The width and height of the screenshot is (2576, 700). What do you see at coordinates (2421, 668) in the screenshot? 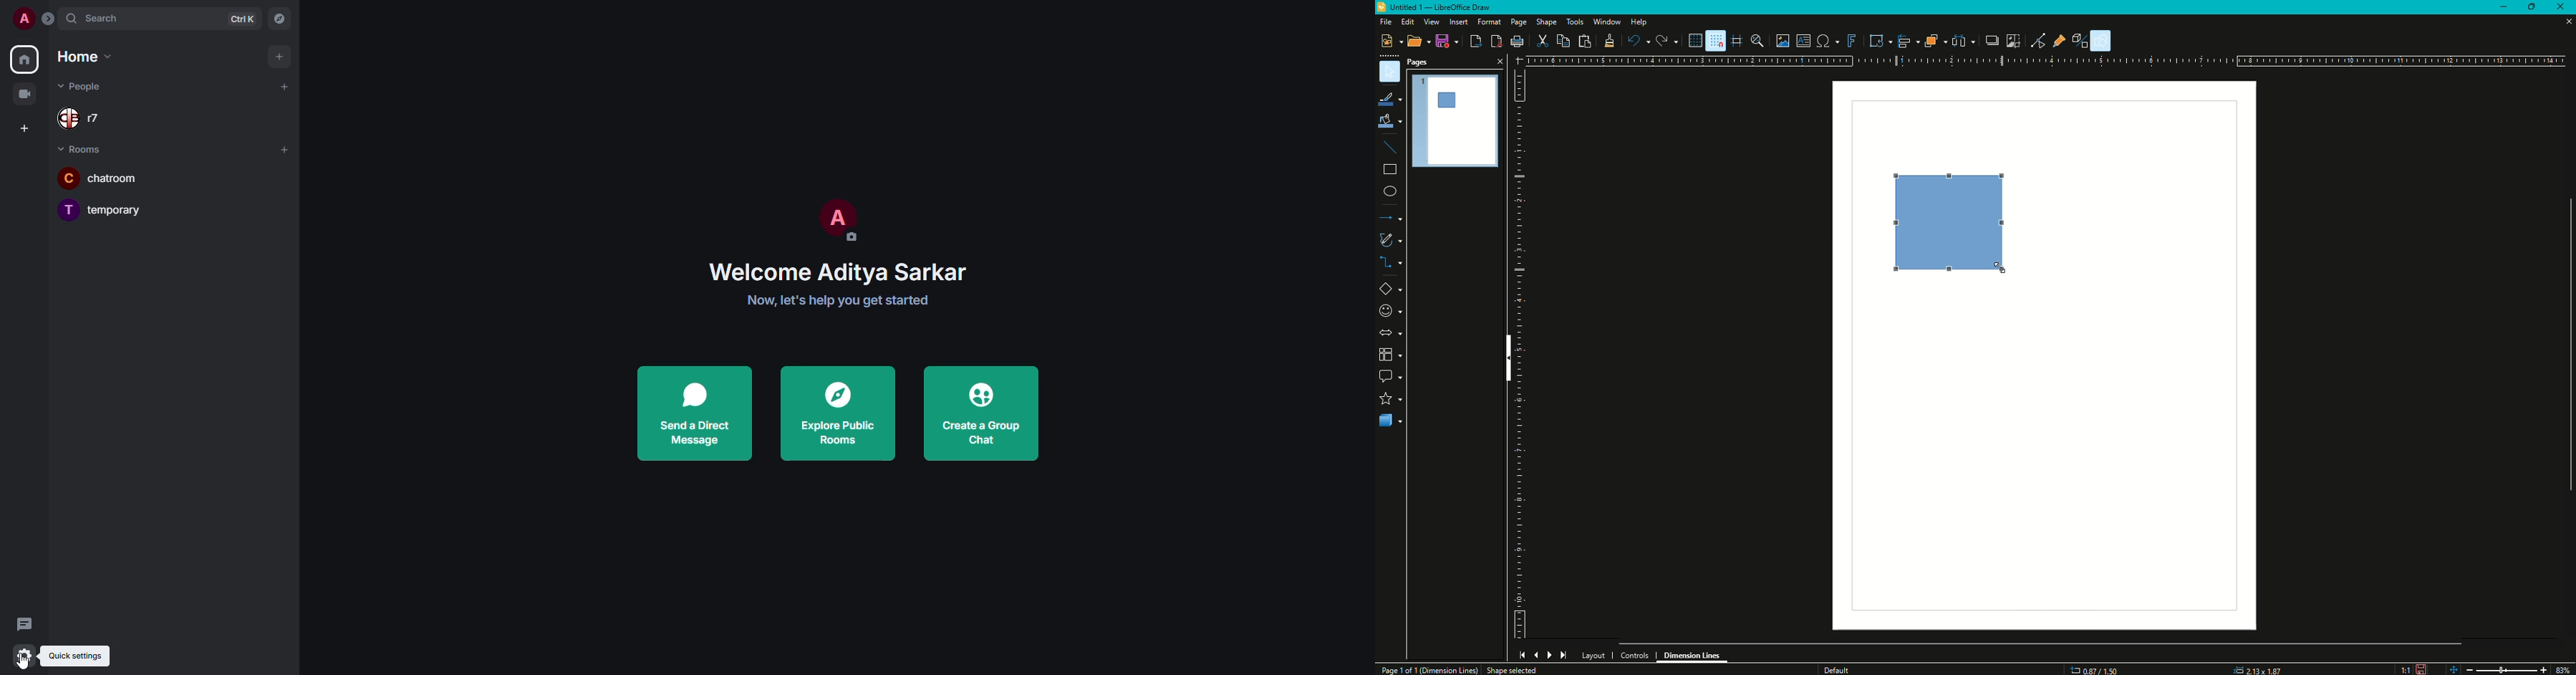
I see `Not saved` at bounding box center [2421, 668].